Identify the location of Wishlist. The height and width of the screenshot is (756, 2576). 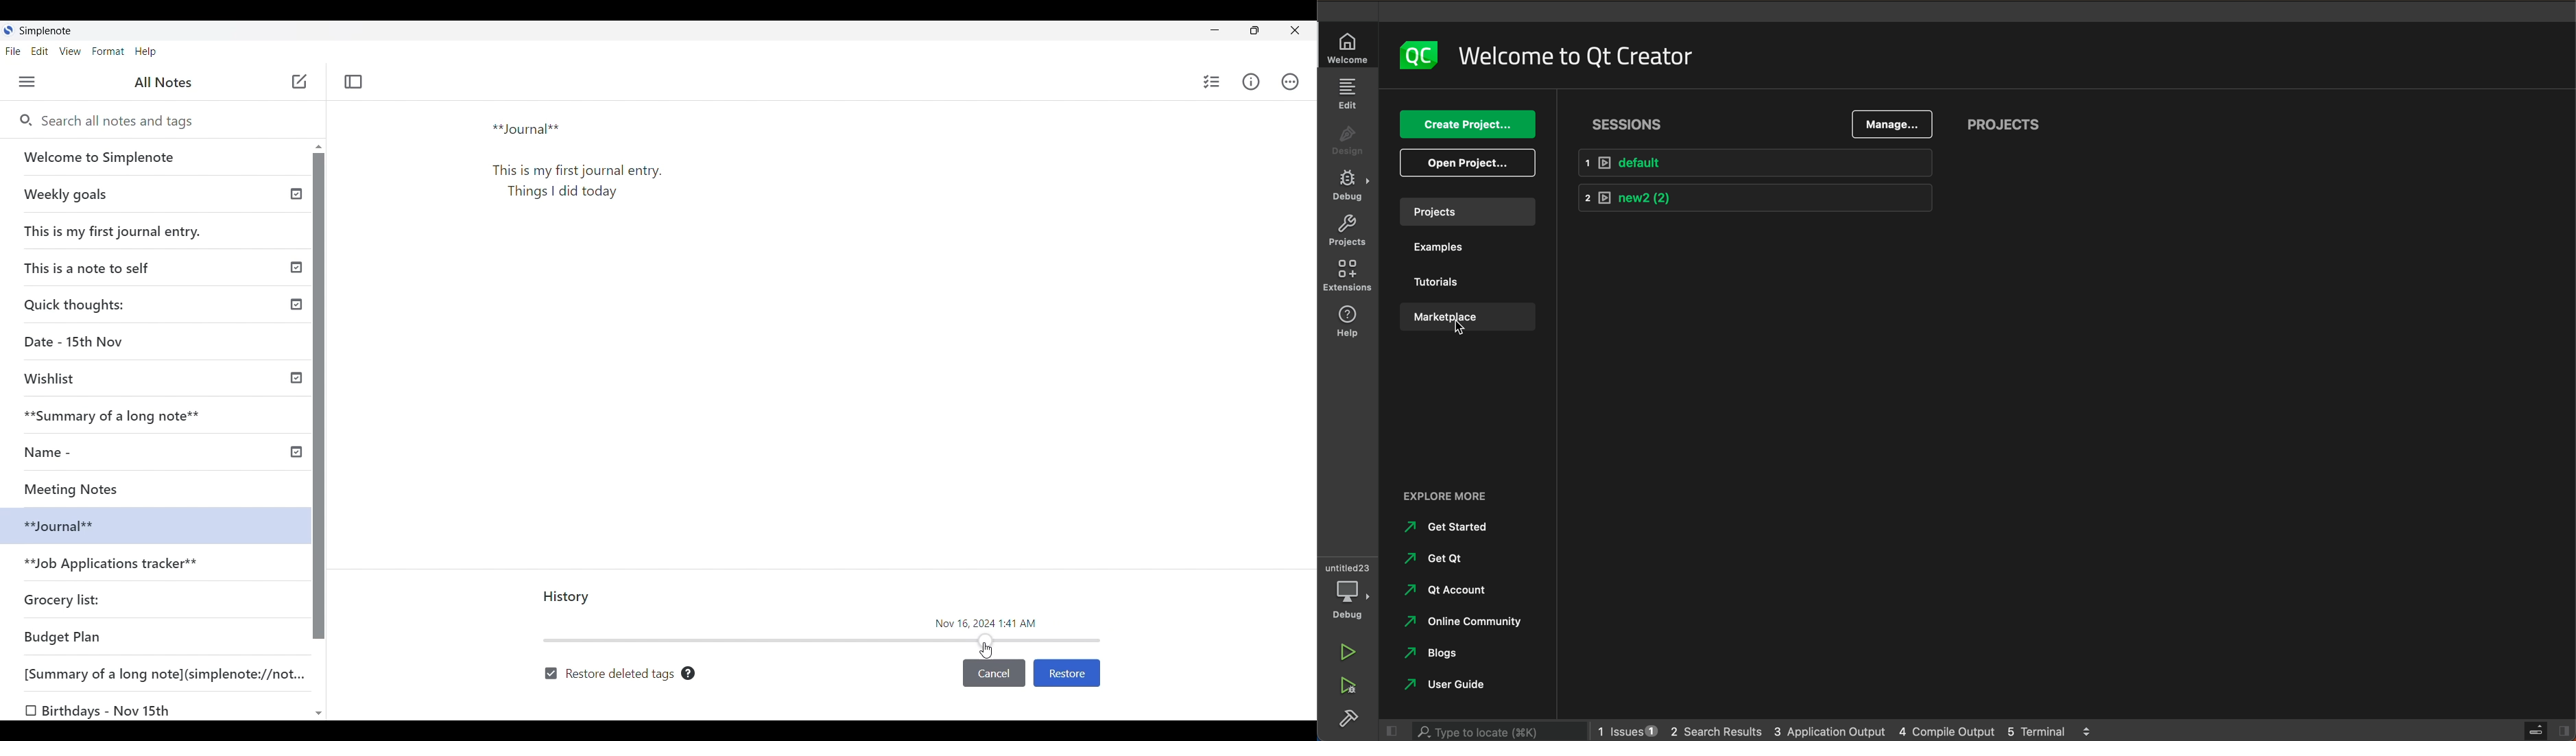
(55, 379).